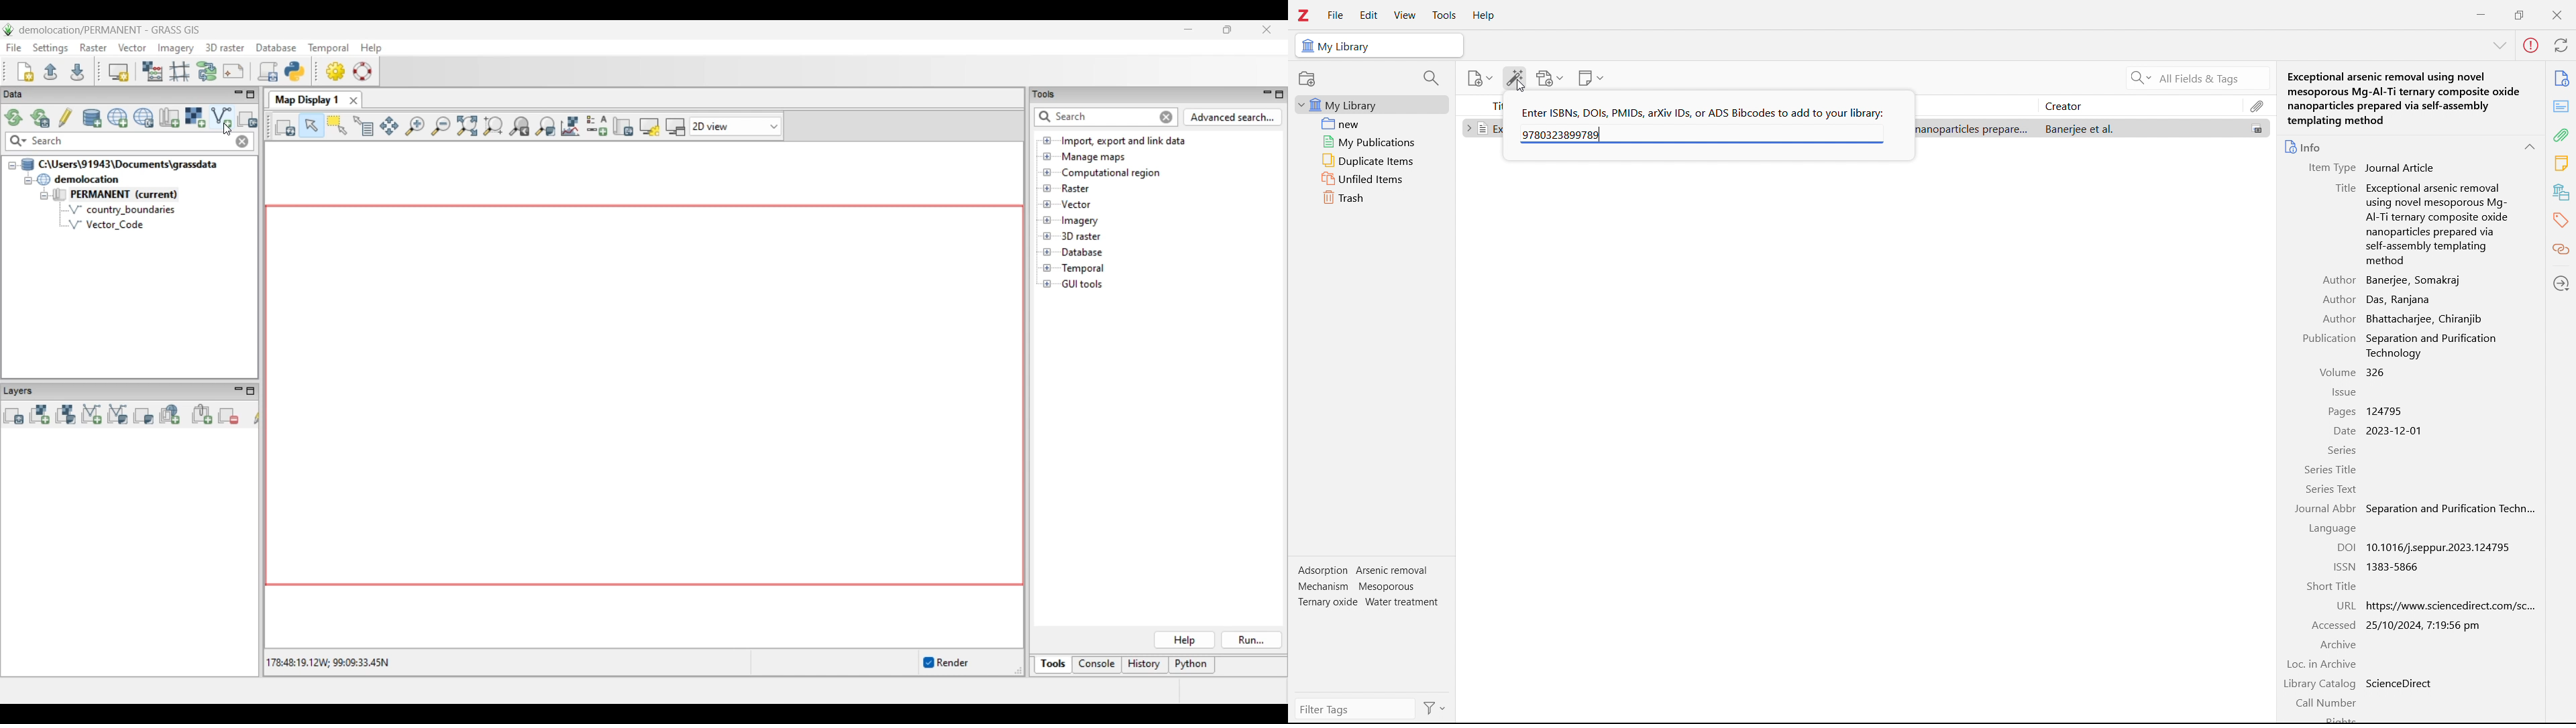  Describe the element at coordinates (2563, 191) in the screenshot. I see `libraries and collections` at that location.